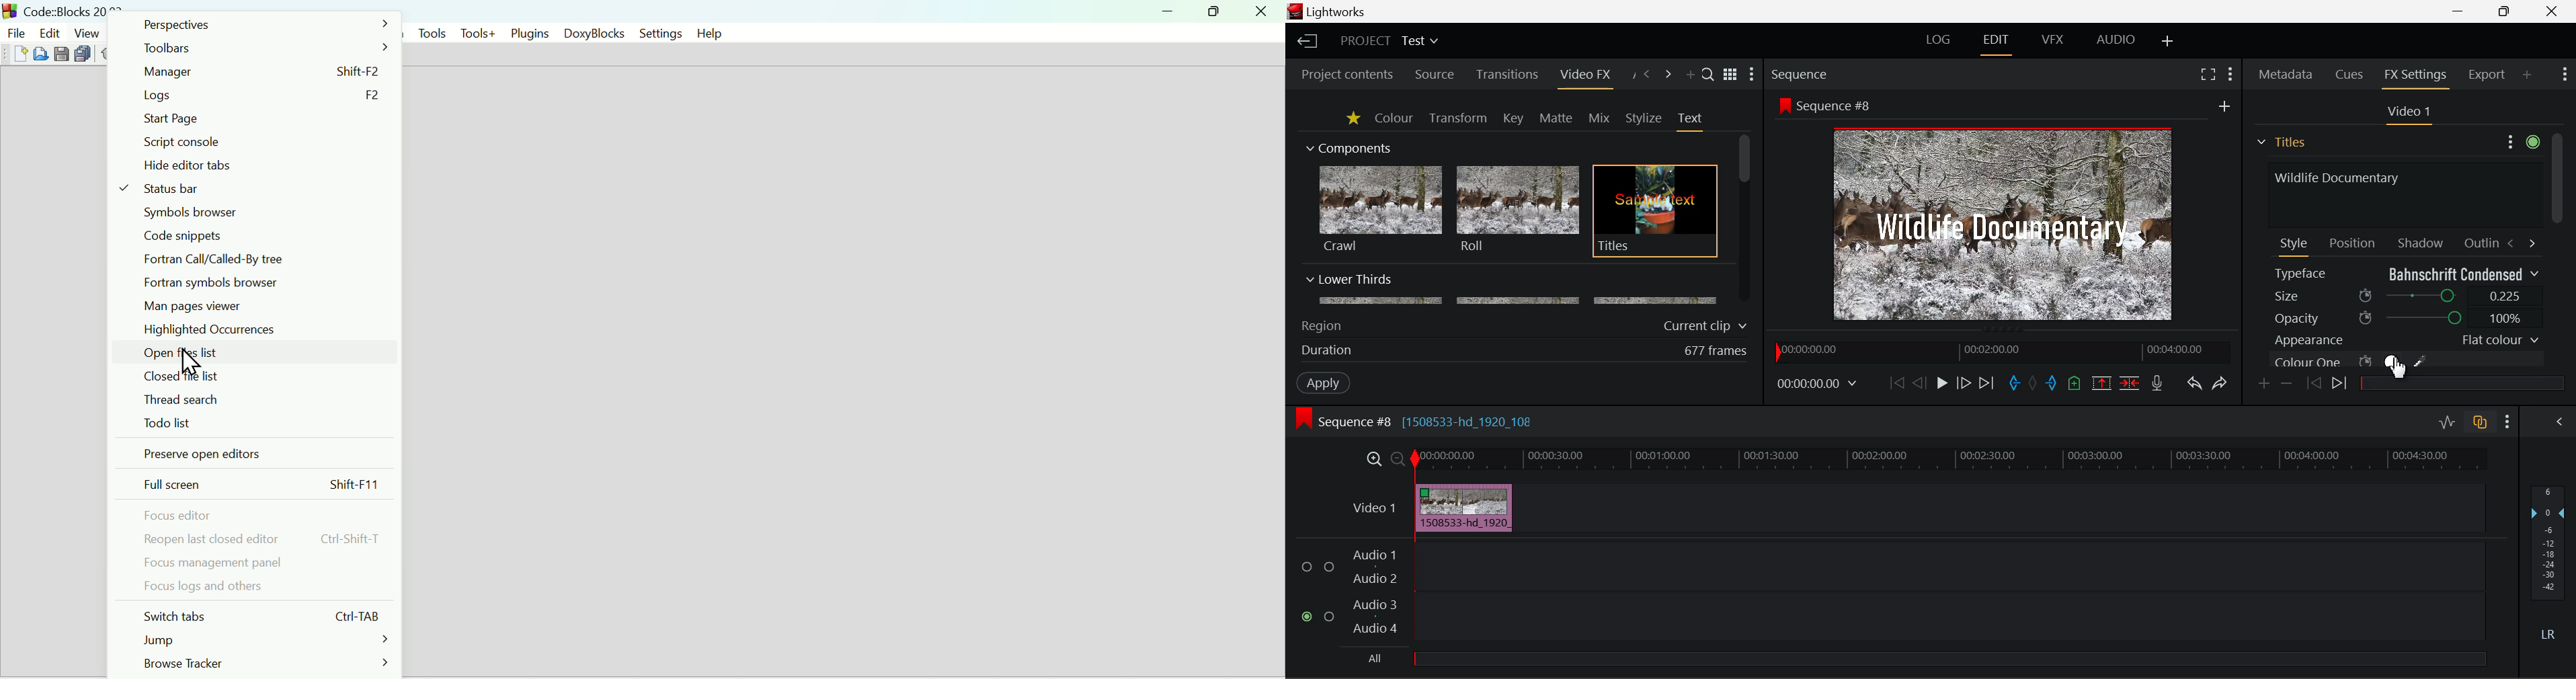 This screenshot has height=700, width=2576. I want to click on Redo, so click(2221, 383).